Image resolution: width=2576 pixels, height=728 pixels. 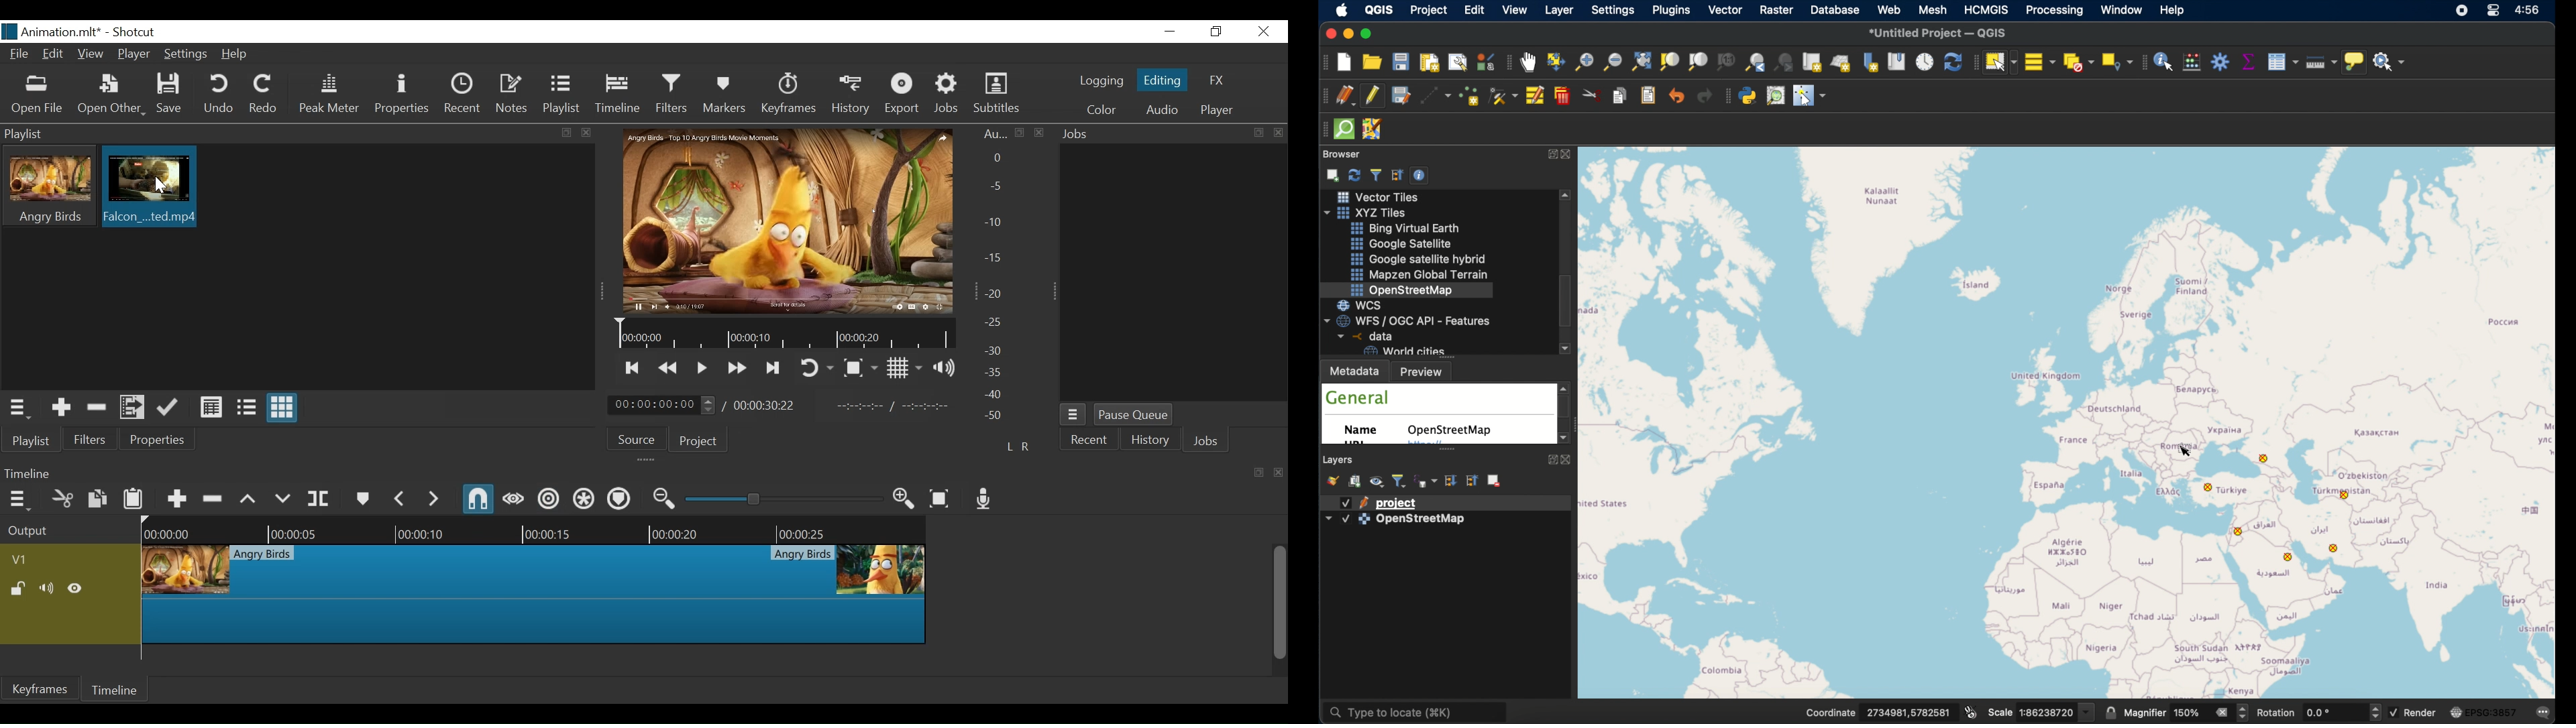 What do you see at coordinates (766, 406) in the screenshot?
I see `Total Duration` at bounding box center [766, 406].